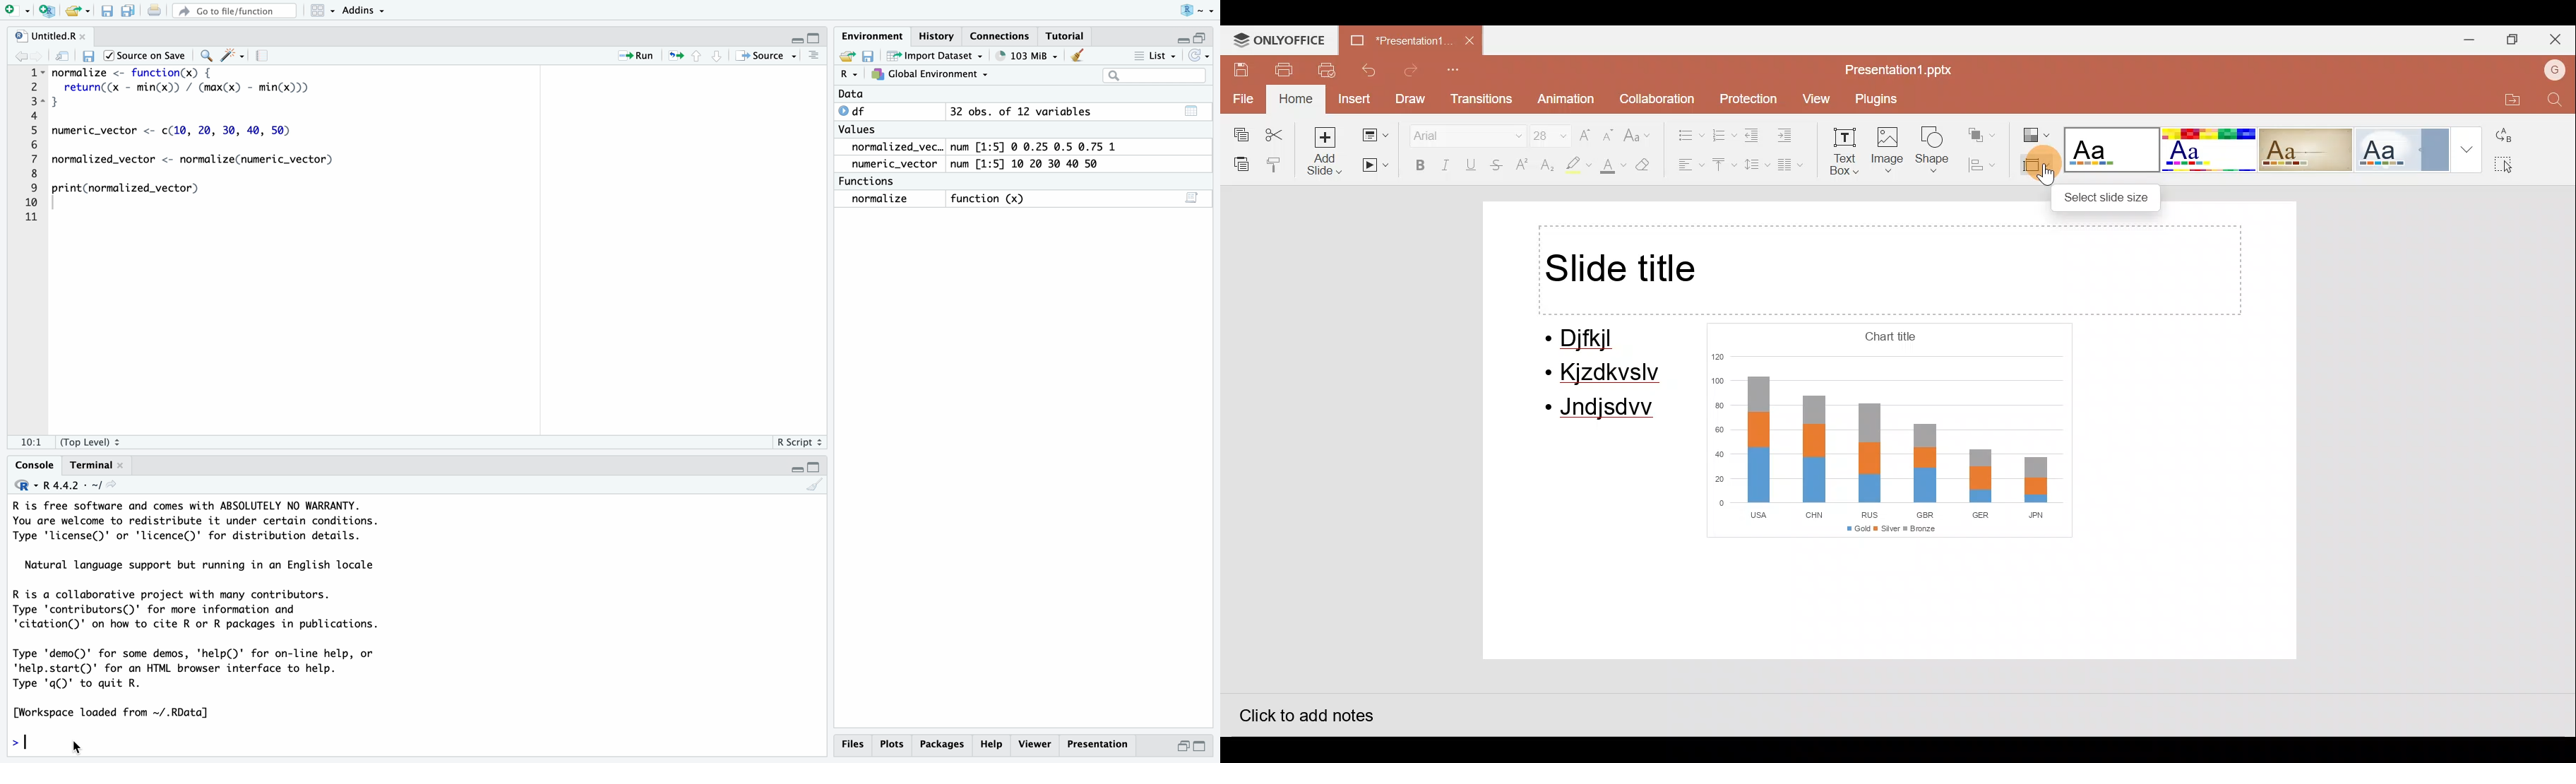 Image resolution: width=2576 pixels, height=784 pixels. I want to click on Untitled.R, so click(50, 34).